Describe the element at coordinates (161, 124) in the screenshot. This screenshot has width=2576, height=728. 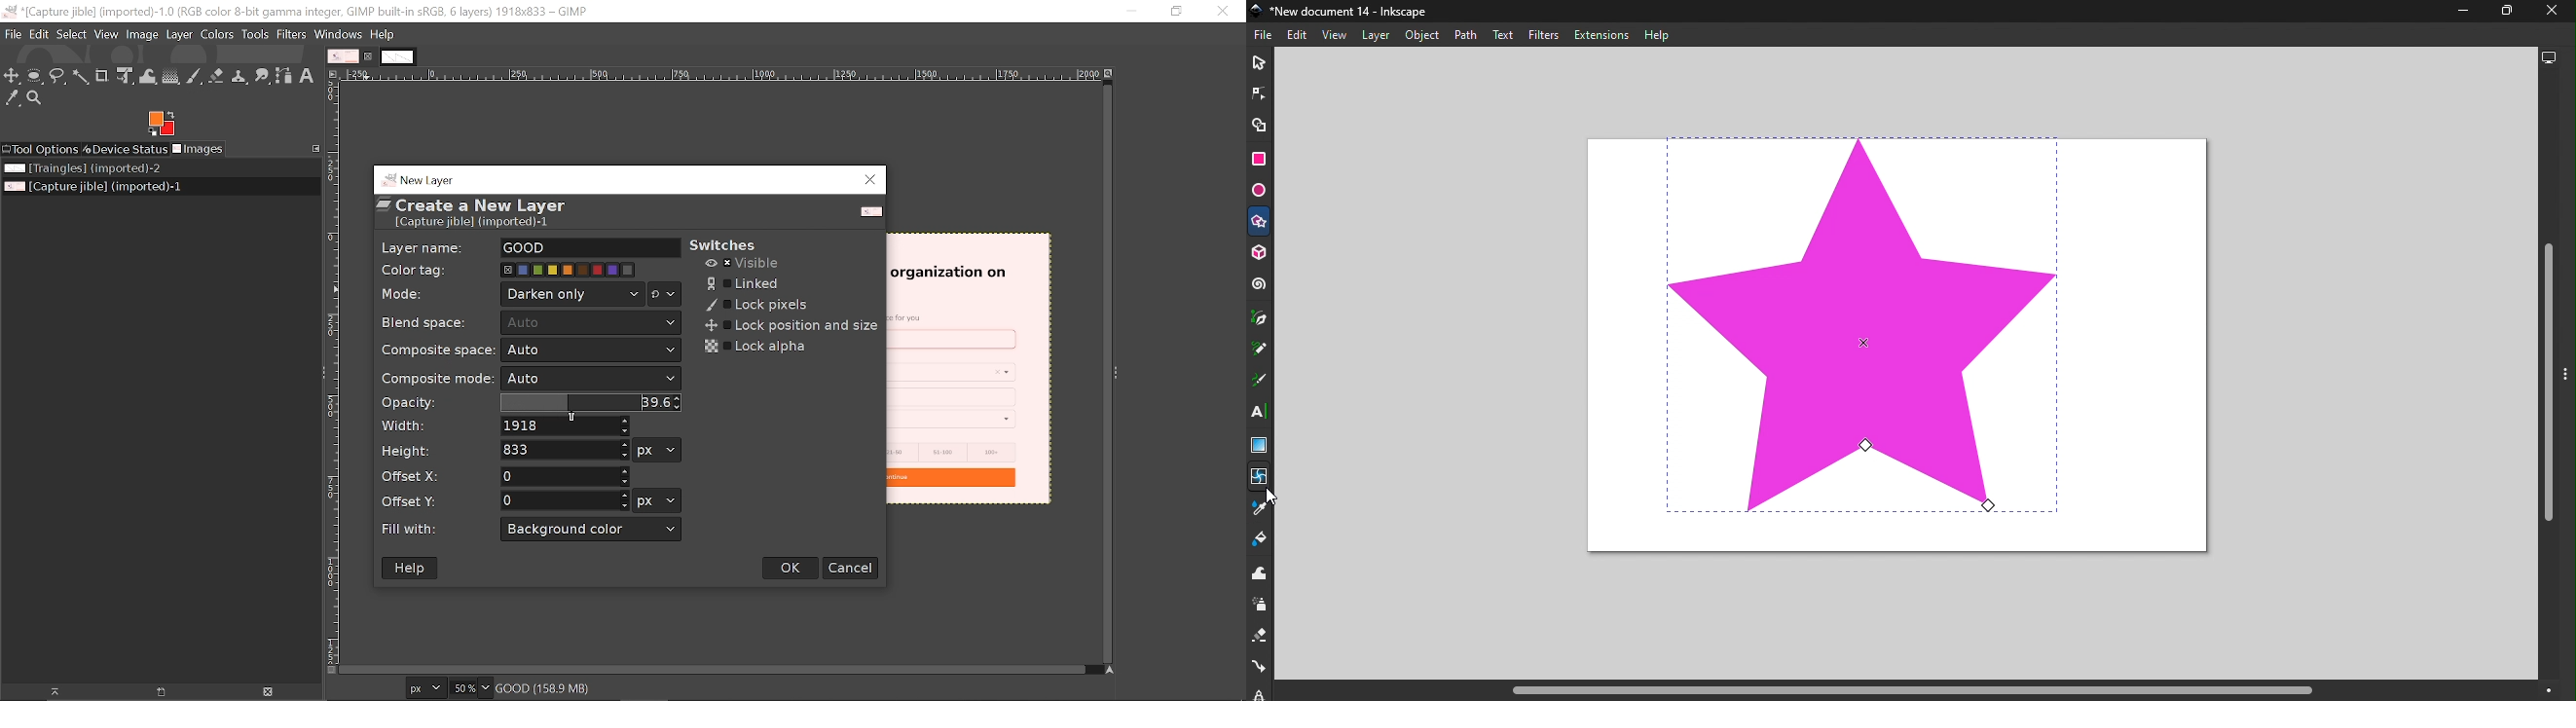
I see `Foreground color` at that location.